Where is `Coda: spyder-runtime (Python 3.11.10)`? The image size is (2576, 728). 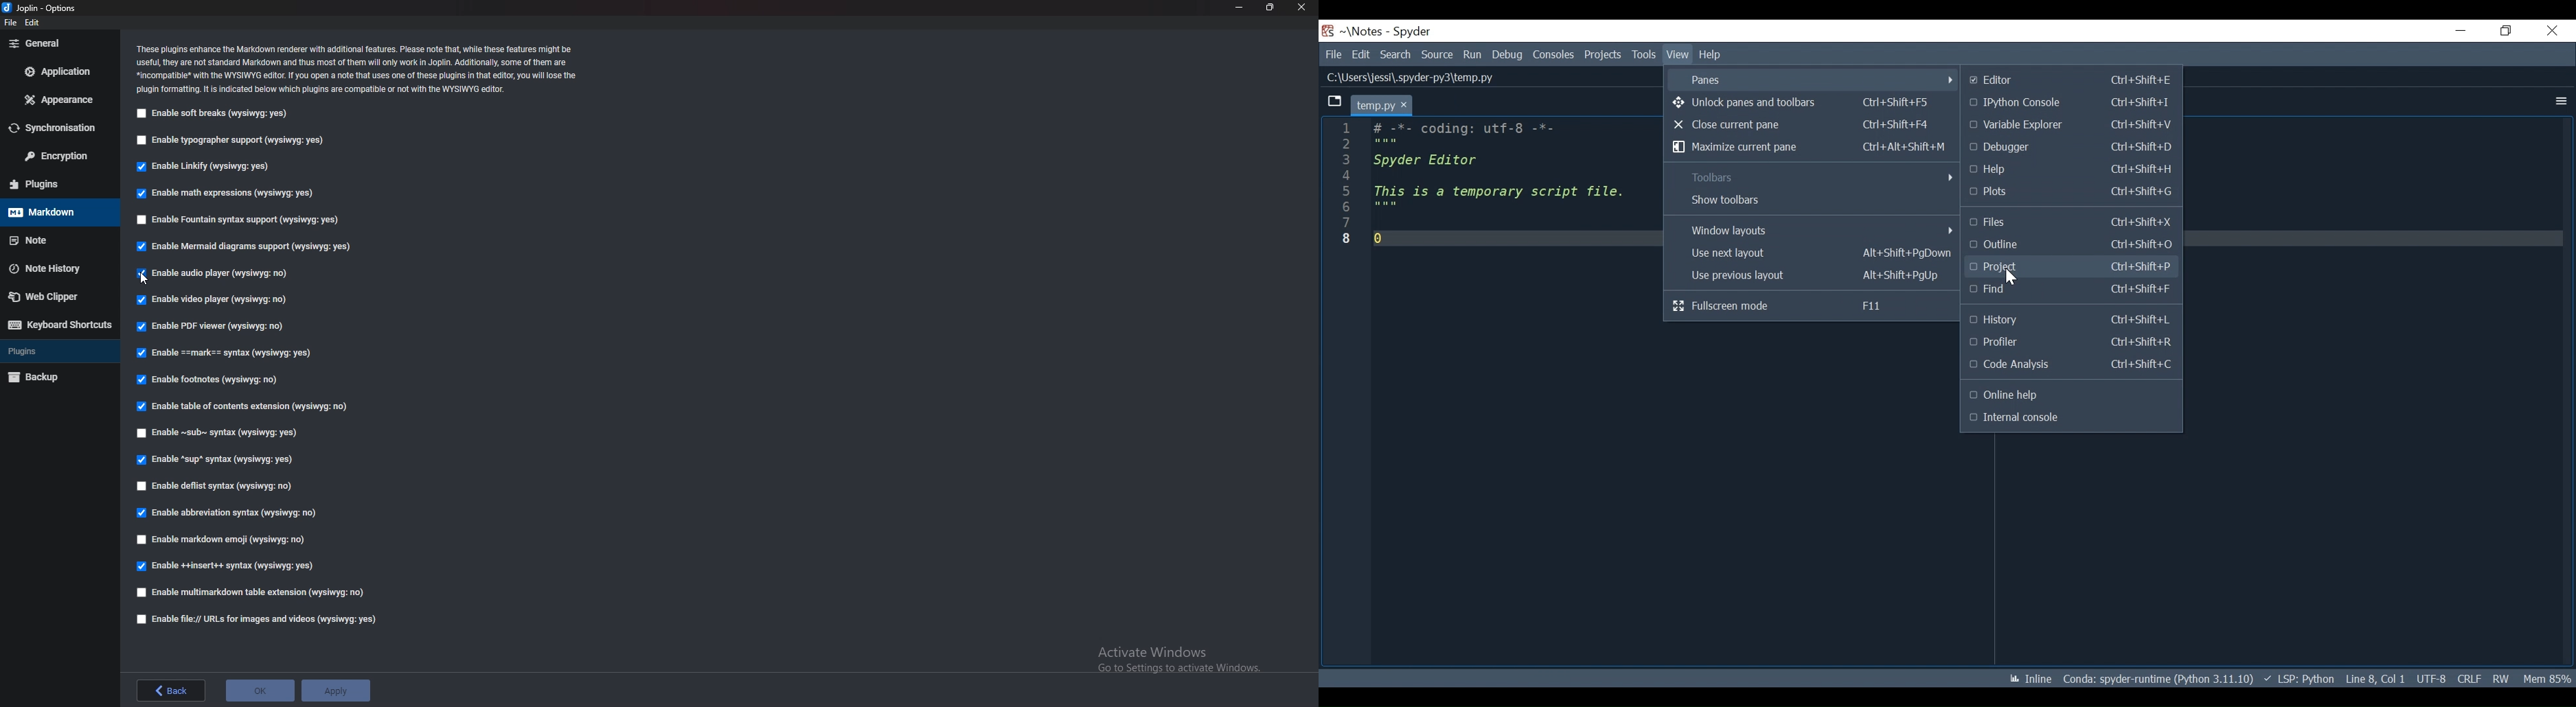
Coda: spyder-runtime (Python 3.11.10) is located at coordinates (2160, 681).